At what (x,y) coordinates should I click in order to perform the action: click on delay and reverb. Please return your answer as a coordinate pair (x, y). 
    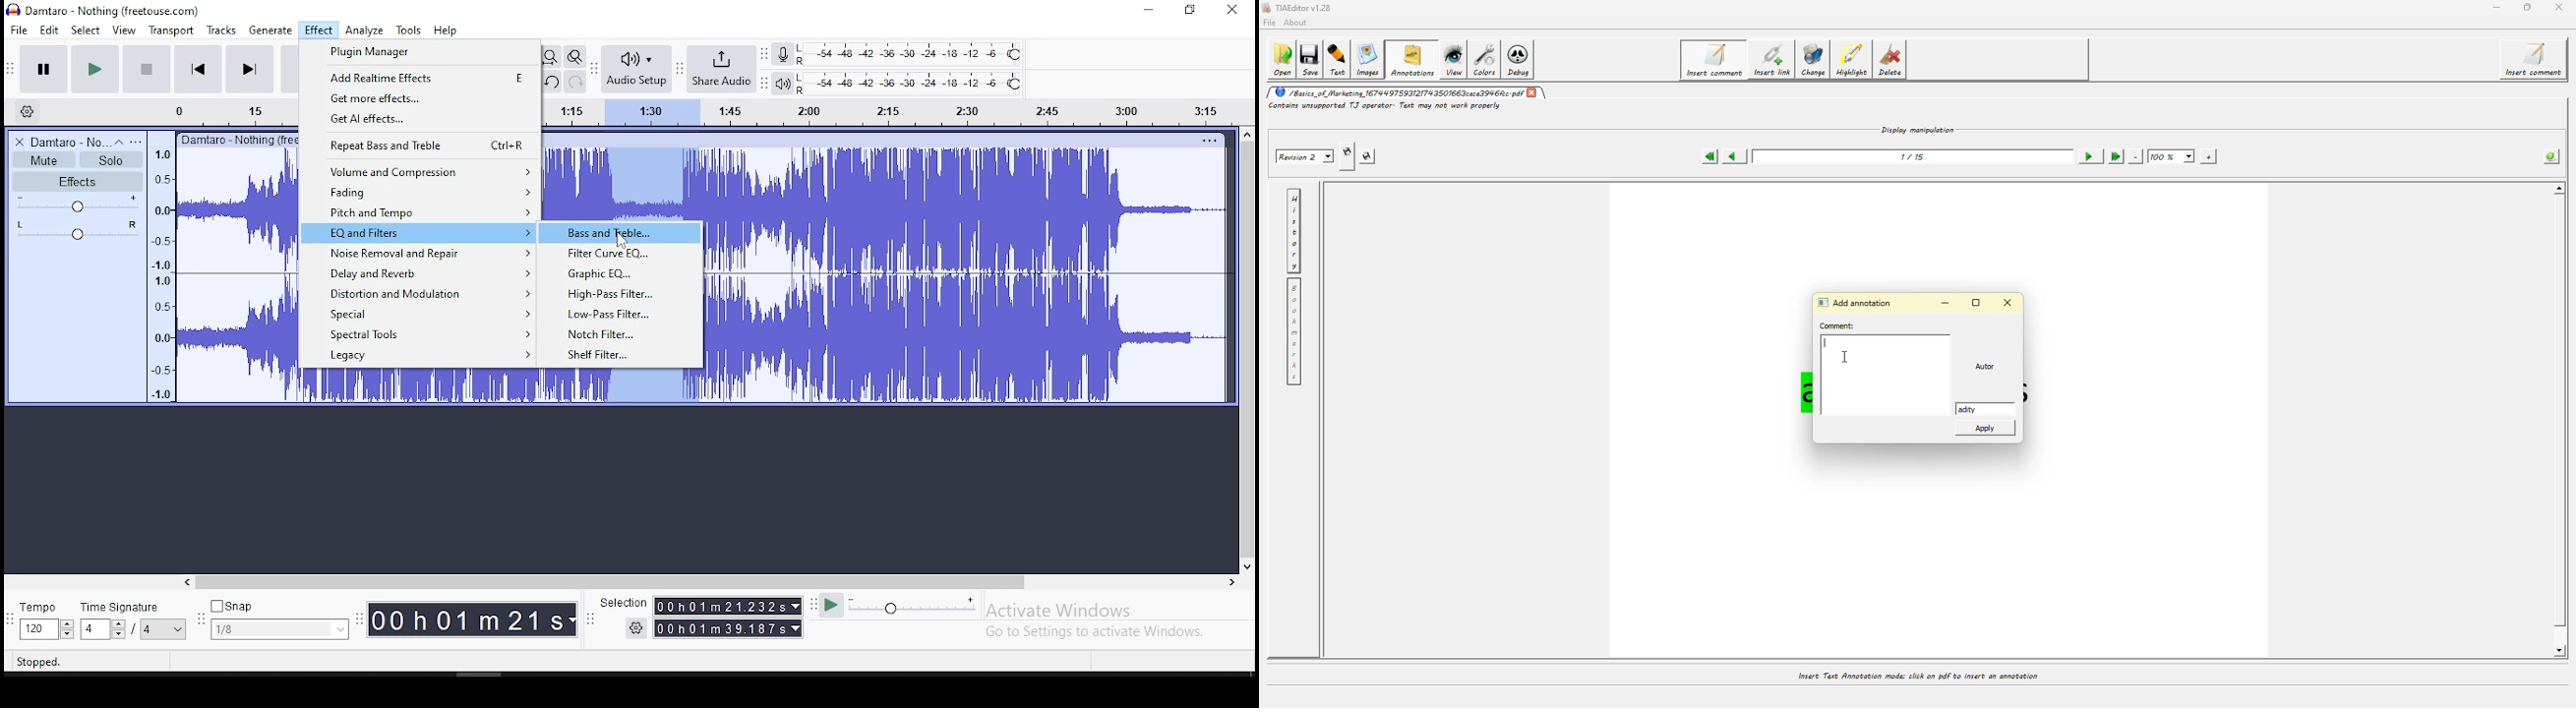
    Looking at the image, I should click on (416, 271).